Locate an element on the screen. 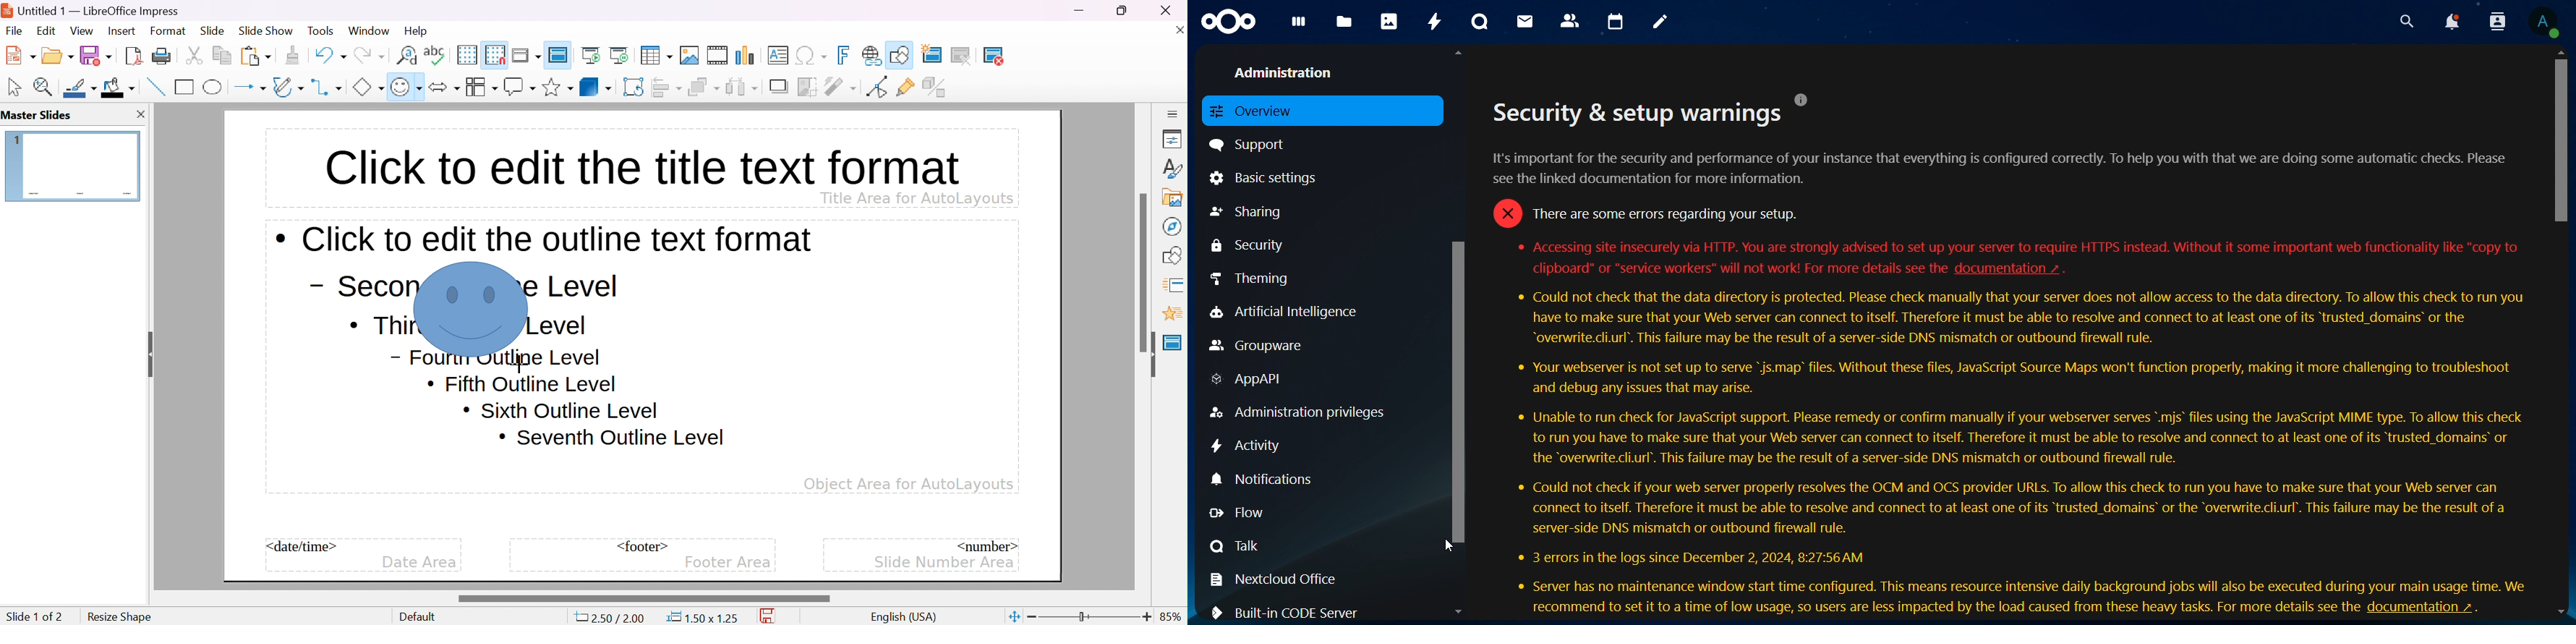 Image resolution: width=2576 pixels, height=644 pixels. sixth outline level is located at coordinates (560, 410).